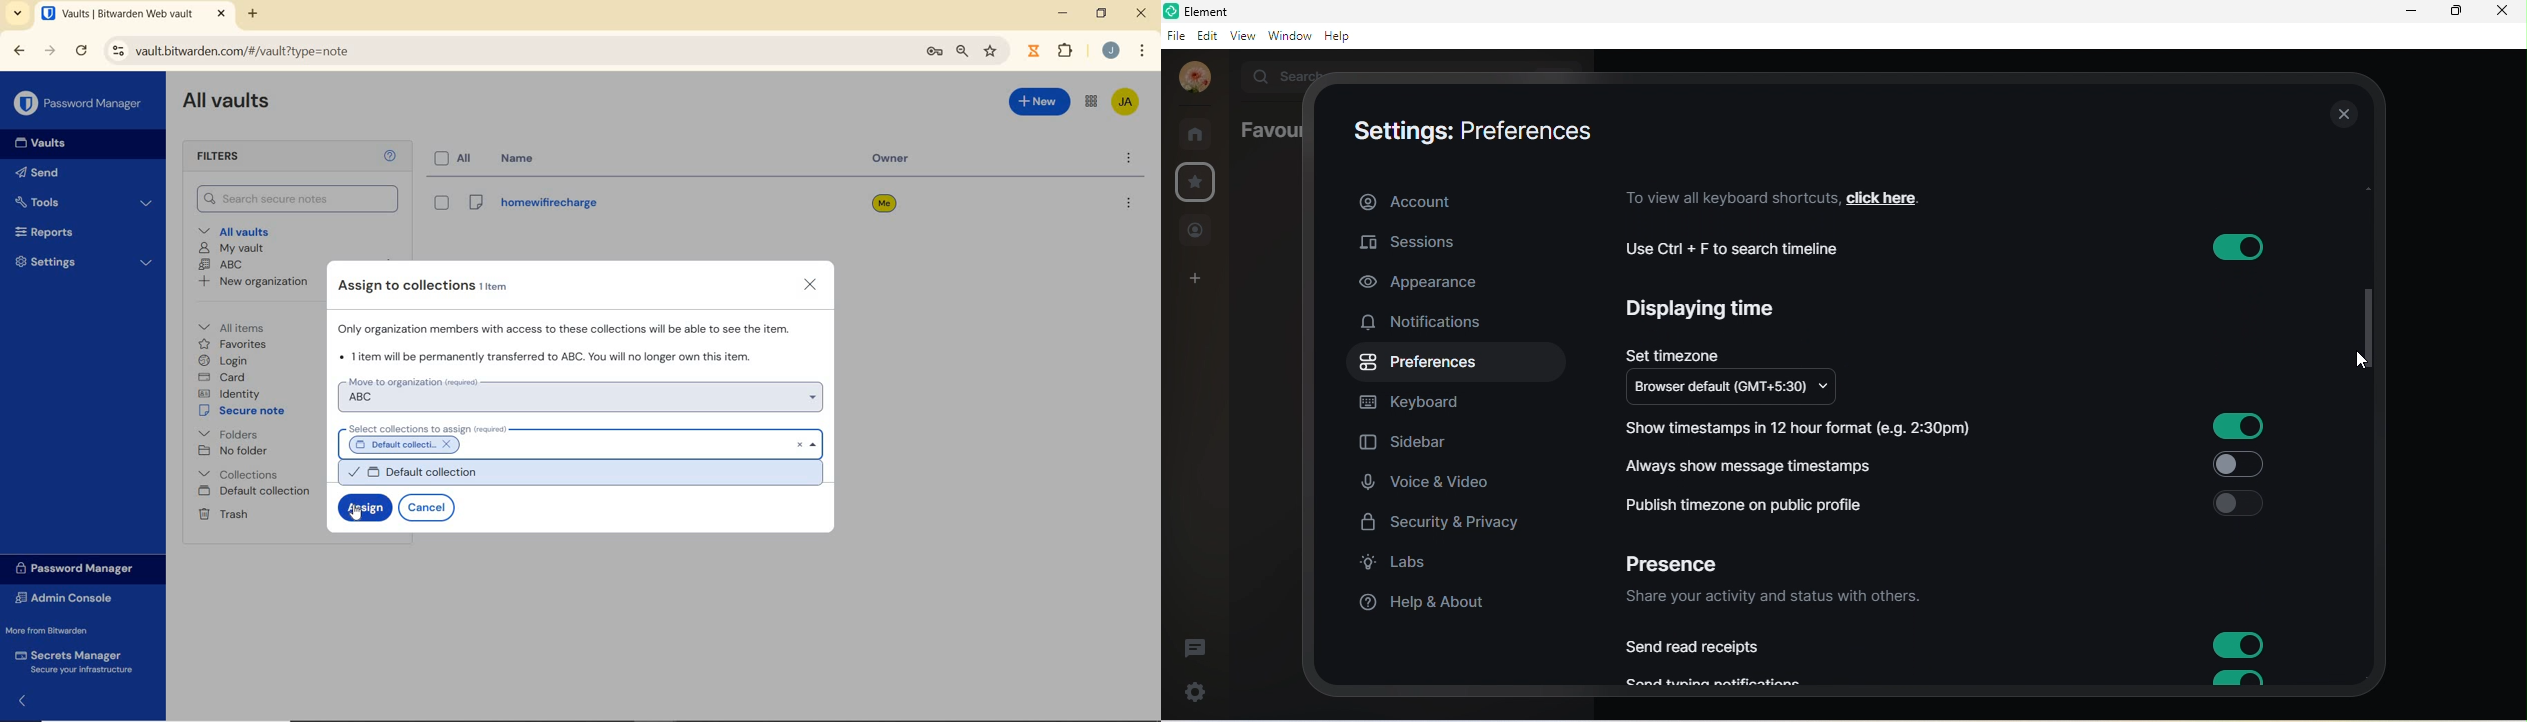  I want to click on address bar, so click(505, 52).